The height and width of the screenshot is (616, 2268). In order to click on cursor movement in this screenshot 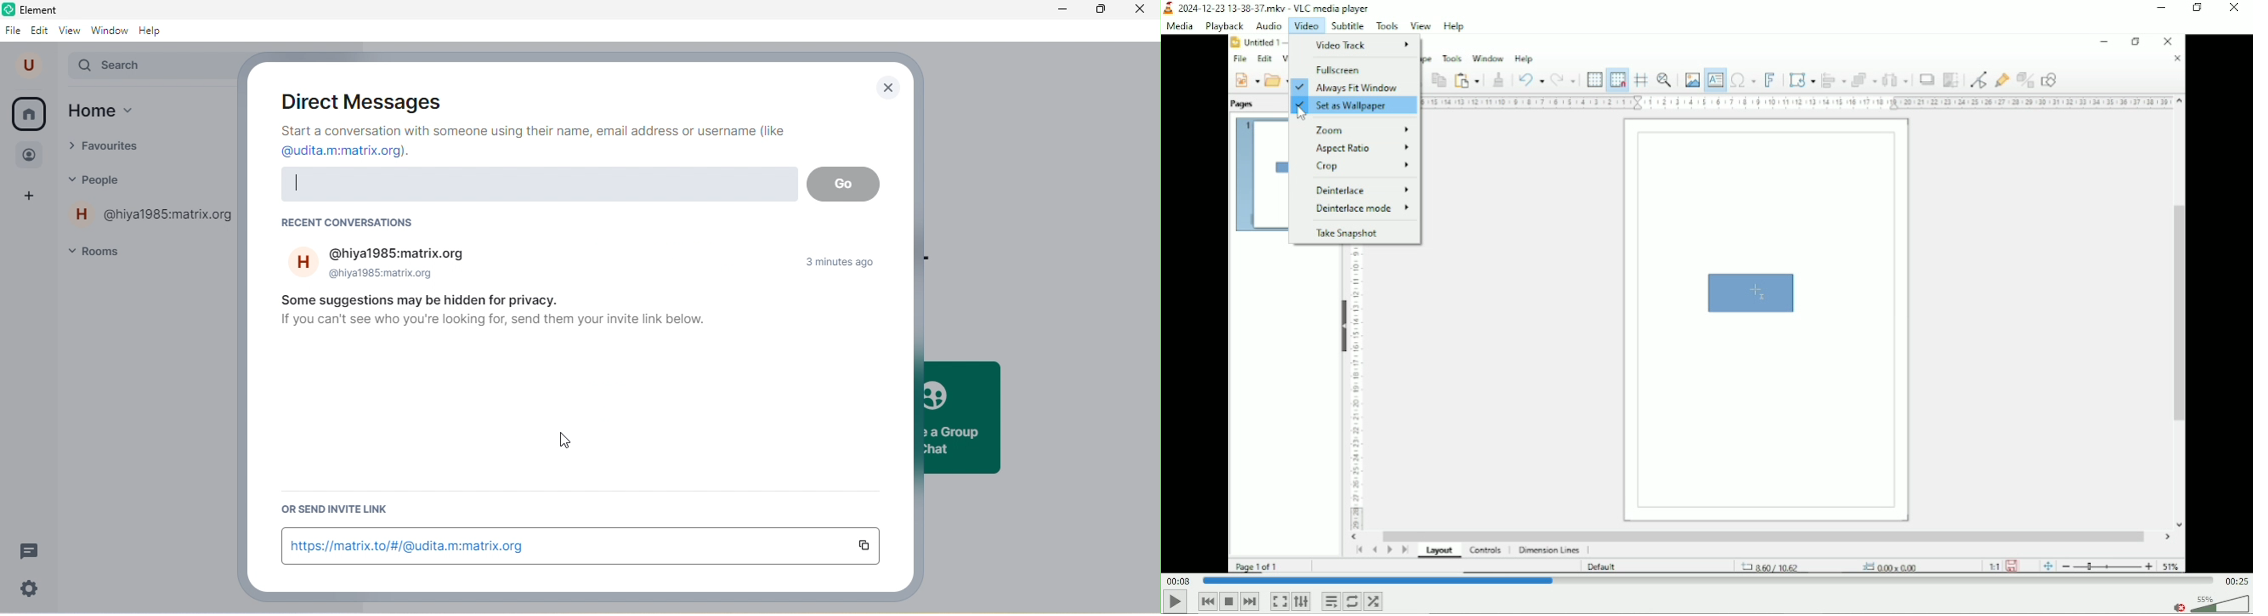, I will do `click(575, 446)`.